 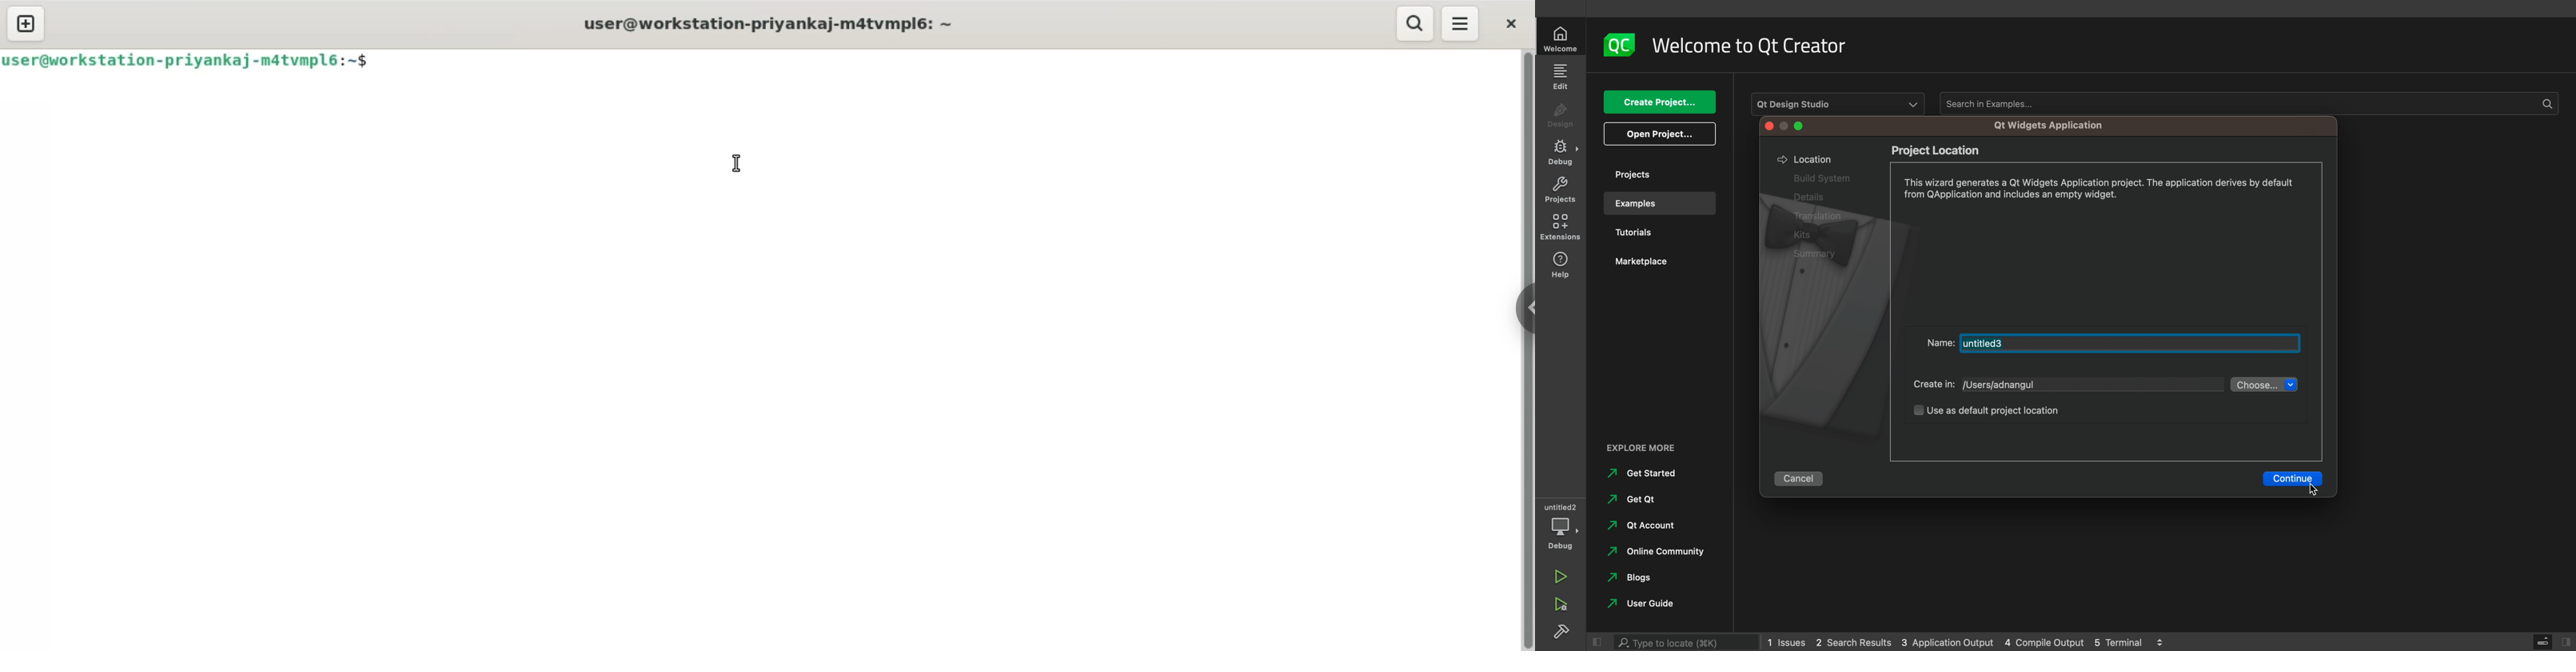 What do you see at coordinates (1855, 643) in the screenshot?
I see `2 search results` at bounding box center [1855, 643].